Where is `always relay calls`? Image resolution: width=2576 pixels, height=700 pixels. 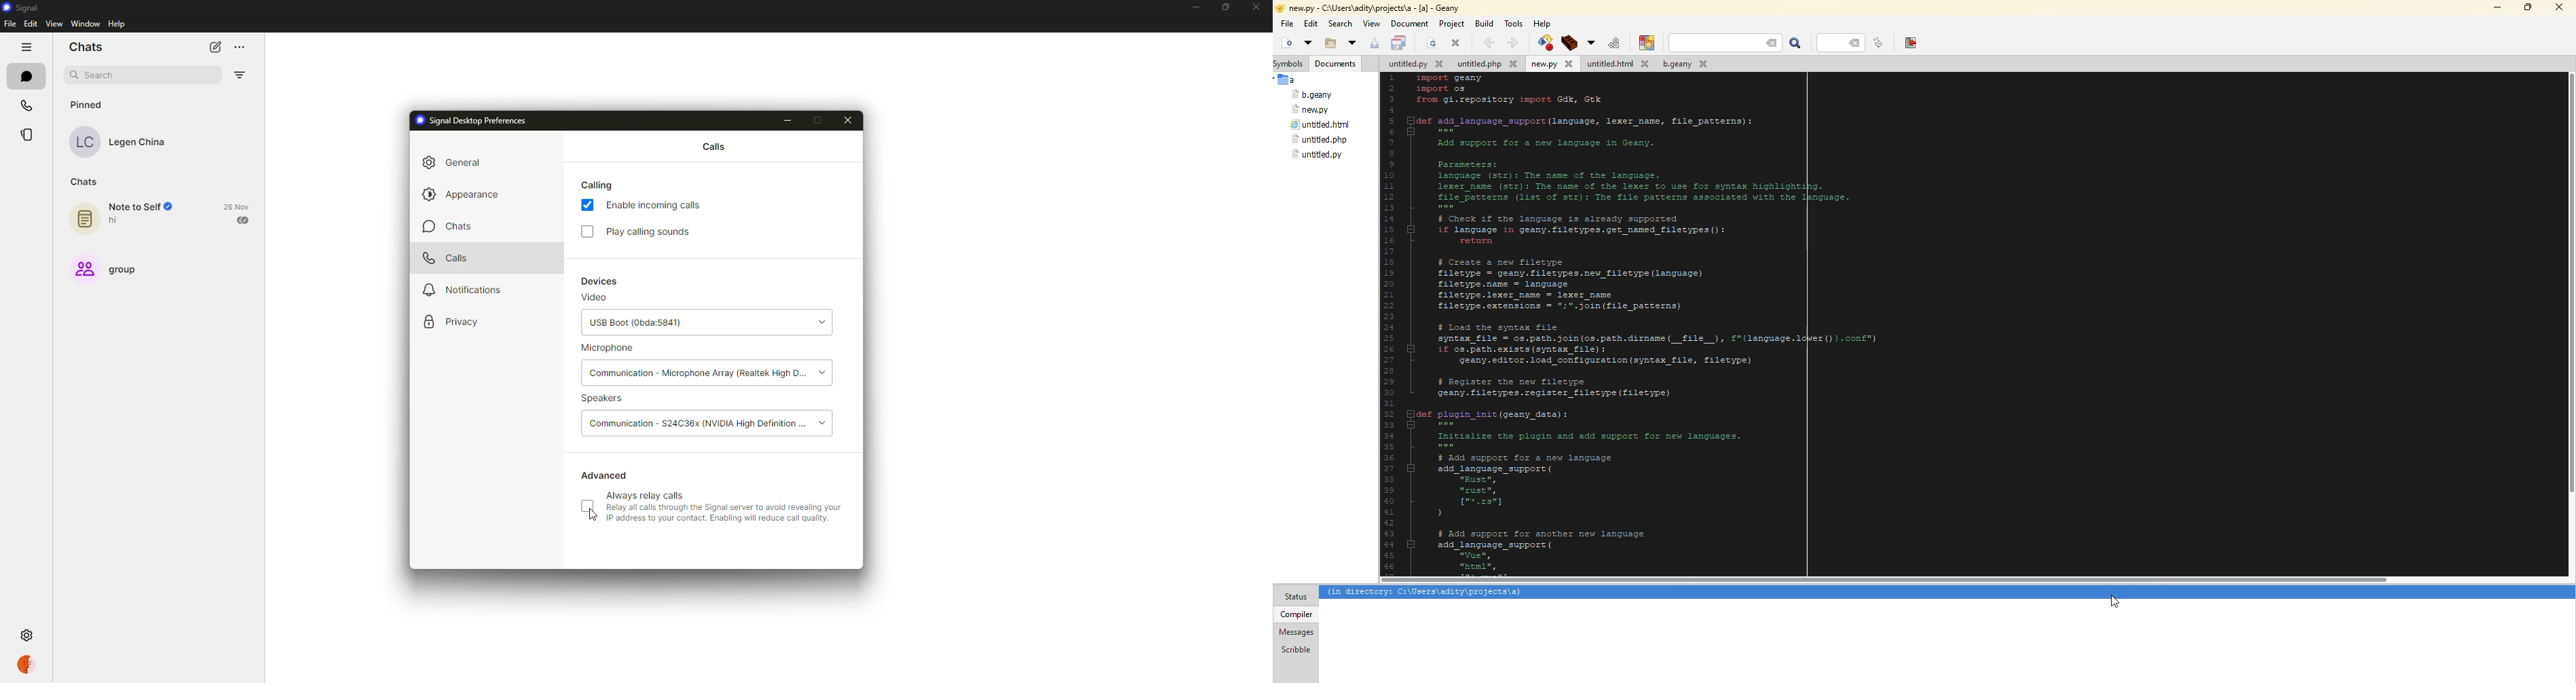 always relay calls is located at coordinates (647, 495).